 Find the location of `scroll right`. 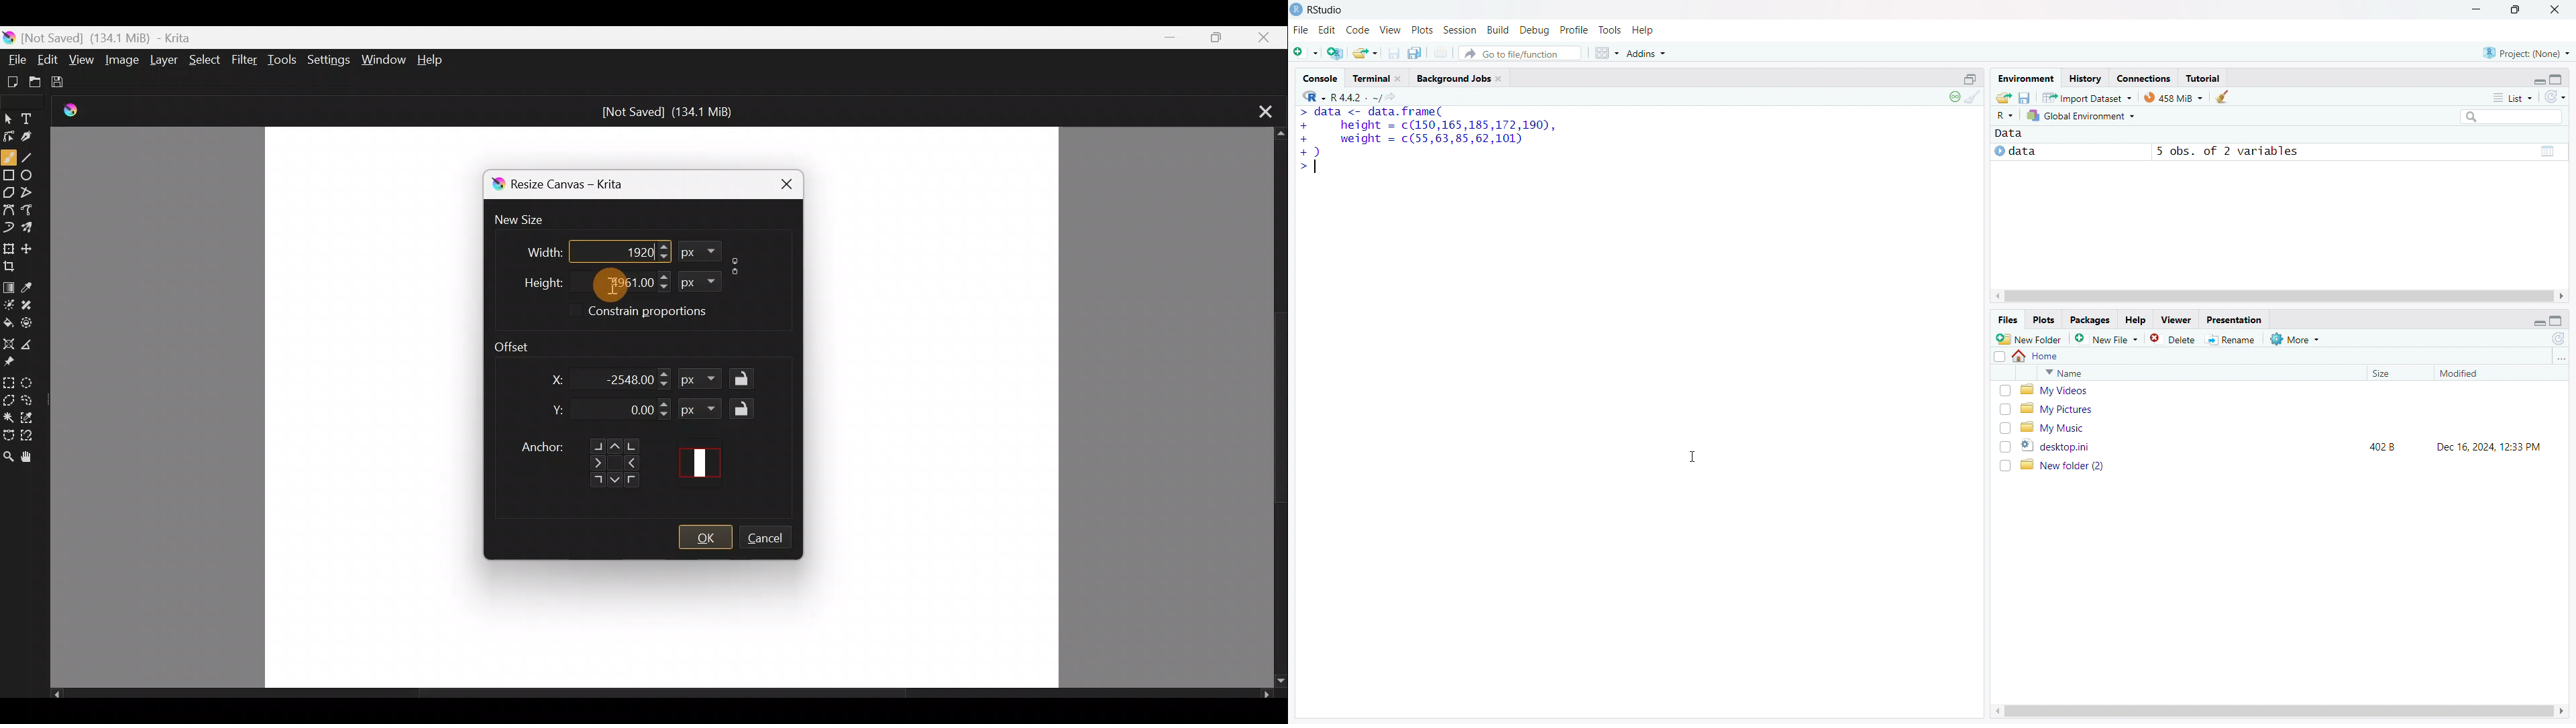

scroll right is located at coordinates (2563, 711).